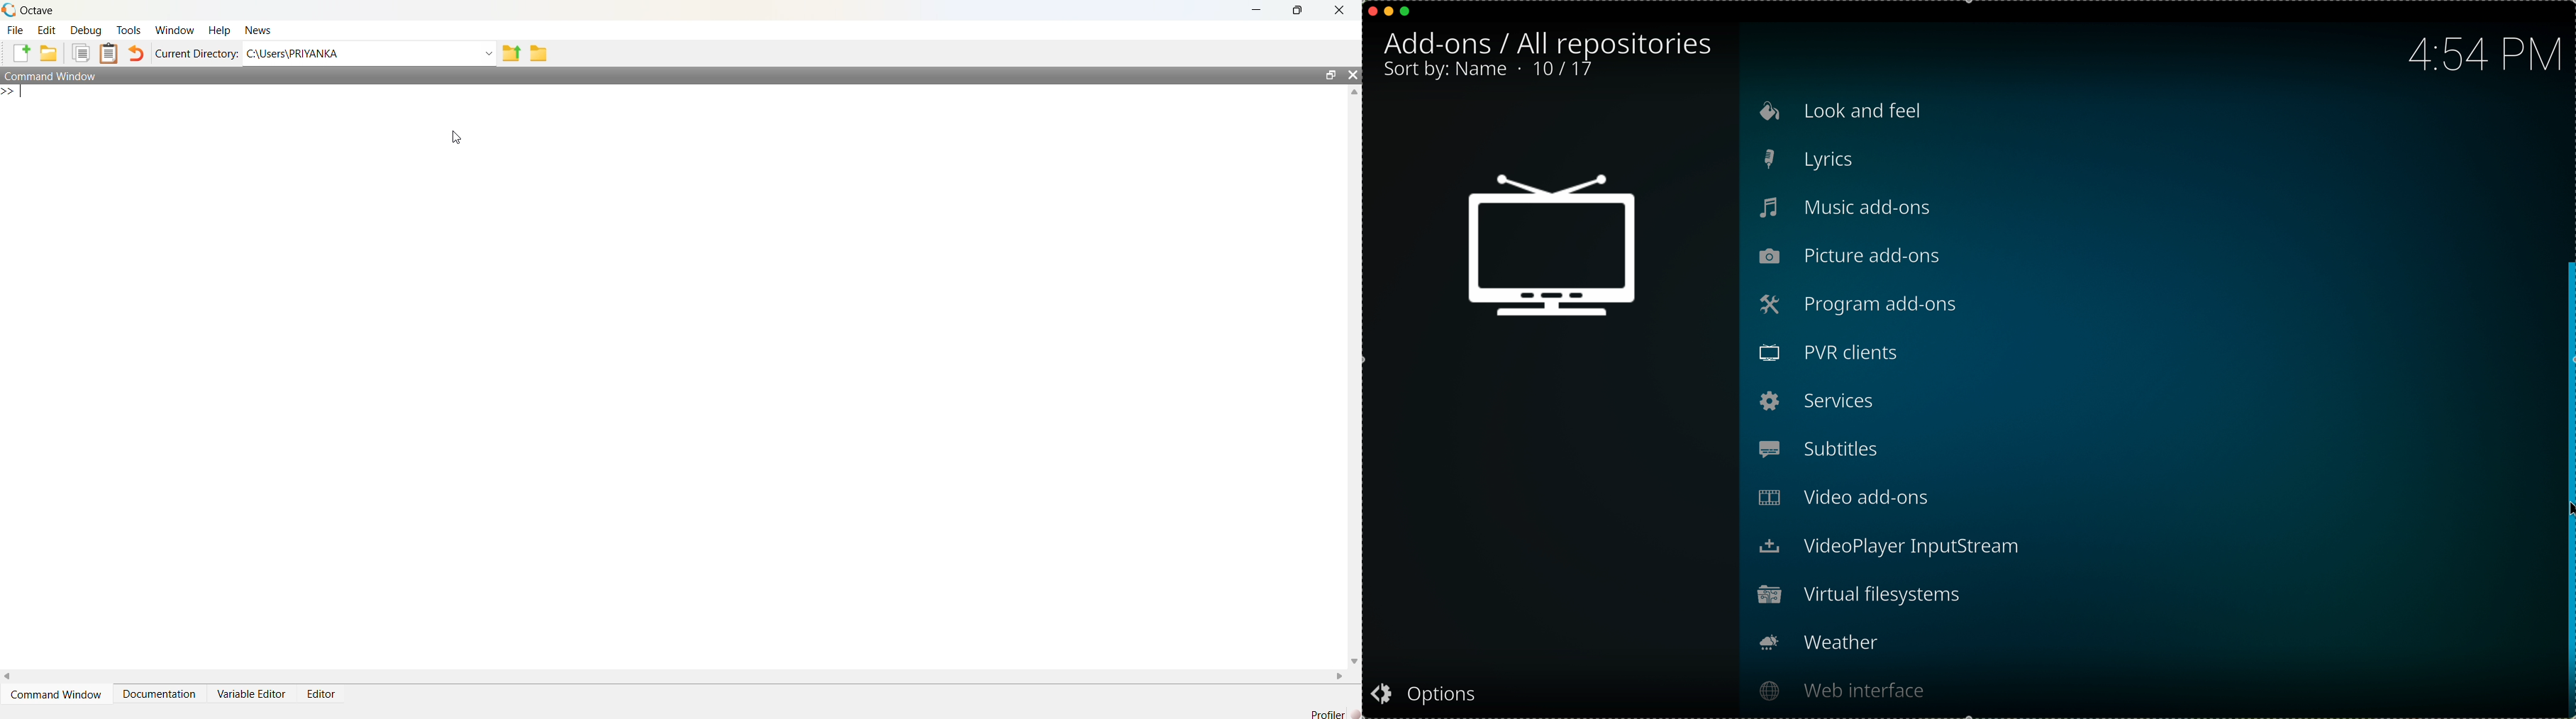 The image size is (2576, 728). Describe the element at coordinates (1369, 11) in the screenshot. I see `close` at that location.